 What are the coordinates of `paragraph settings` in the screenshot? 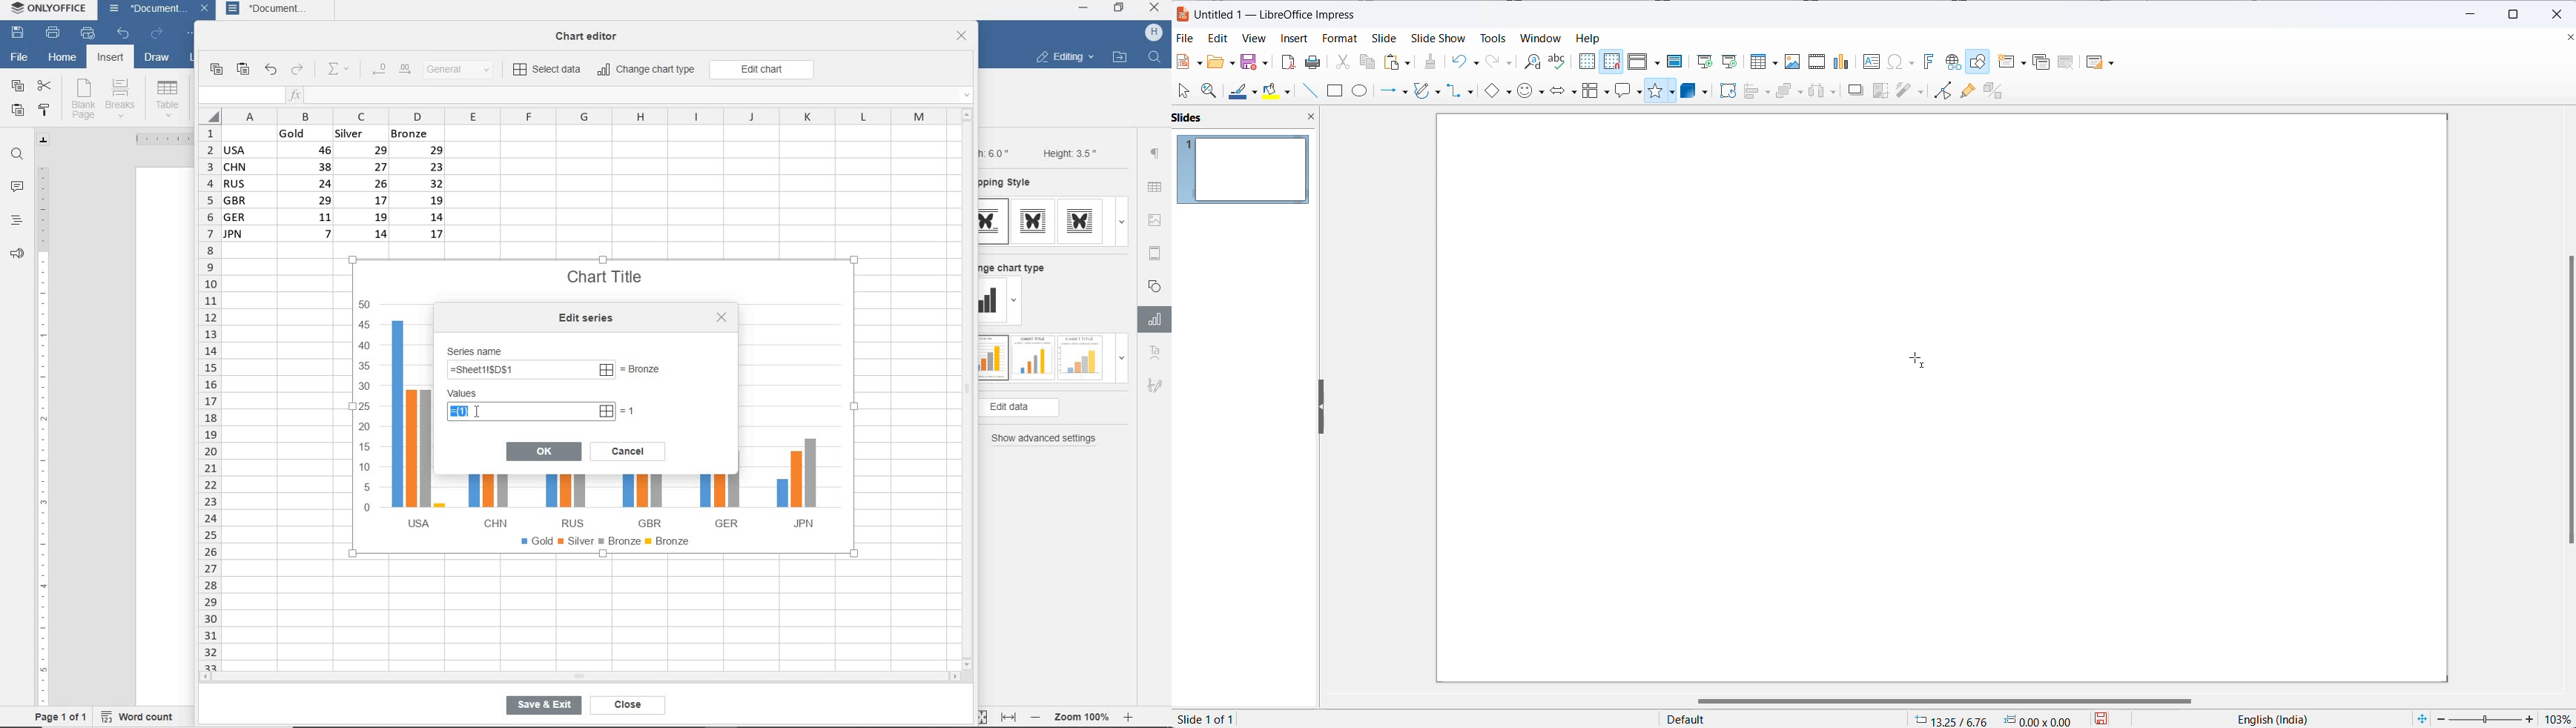 It's located at (1155, 153).